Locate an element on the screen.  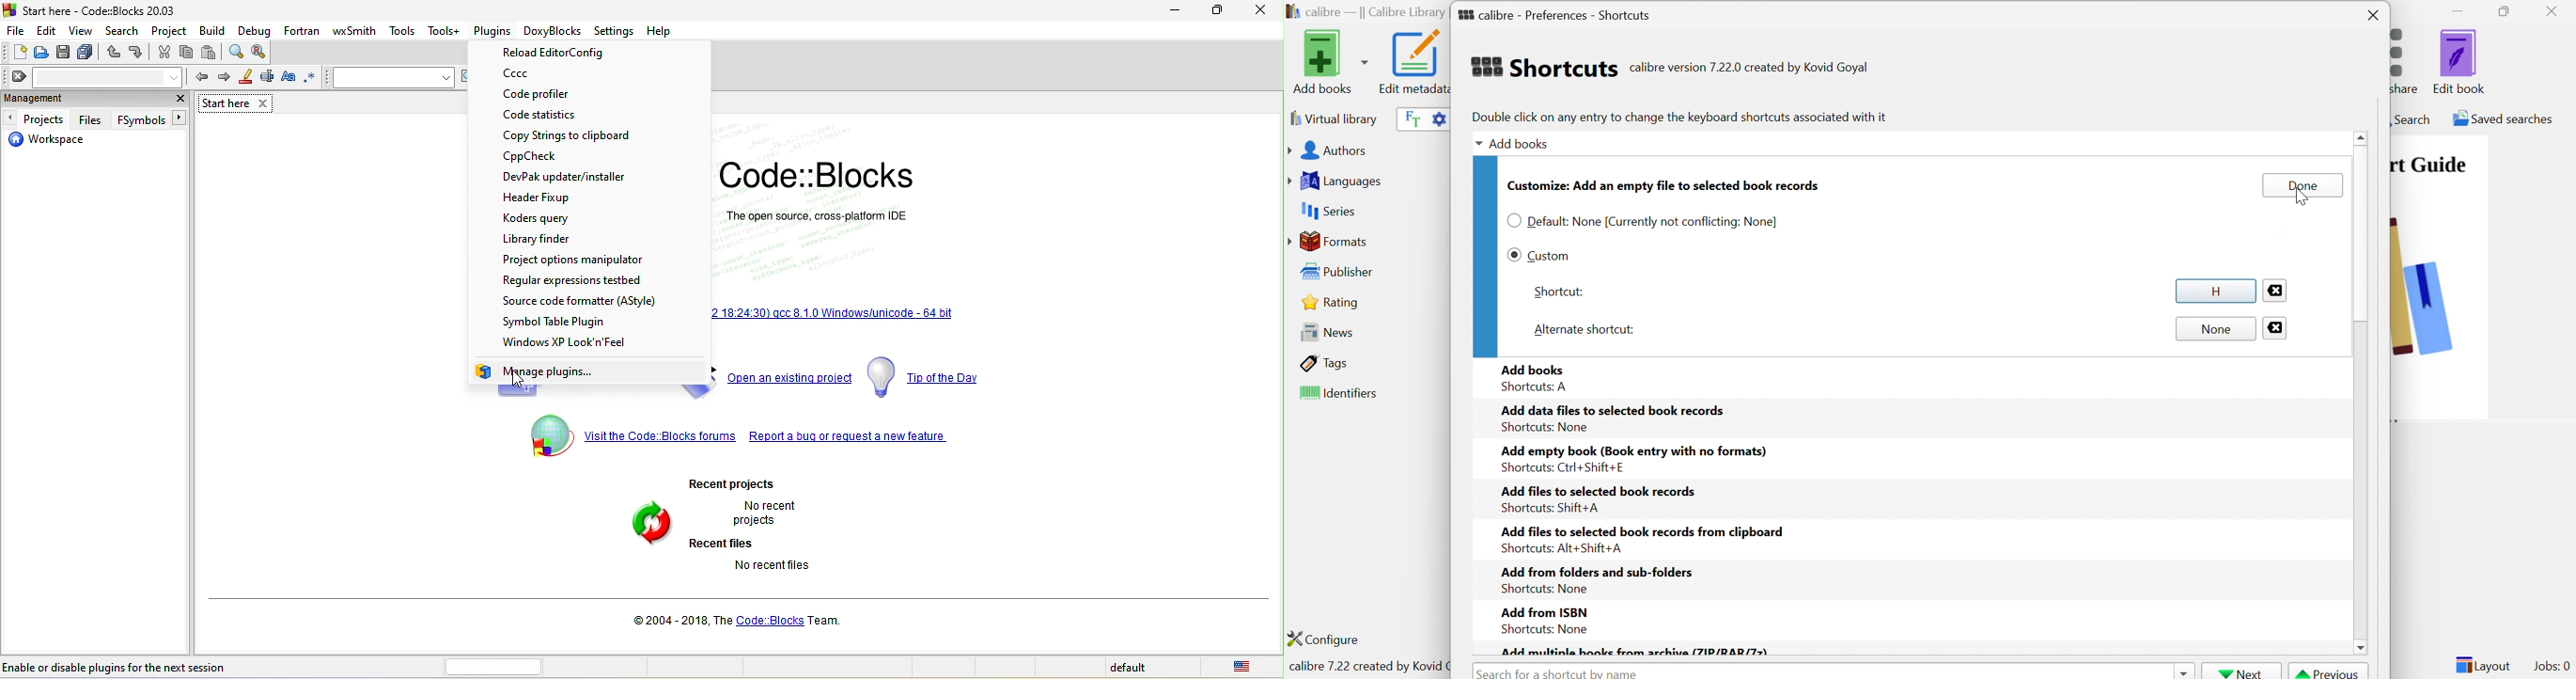
Add files to selected book records is located at coordinates (1599, 490).